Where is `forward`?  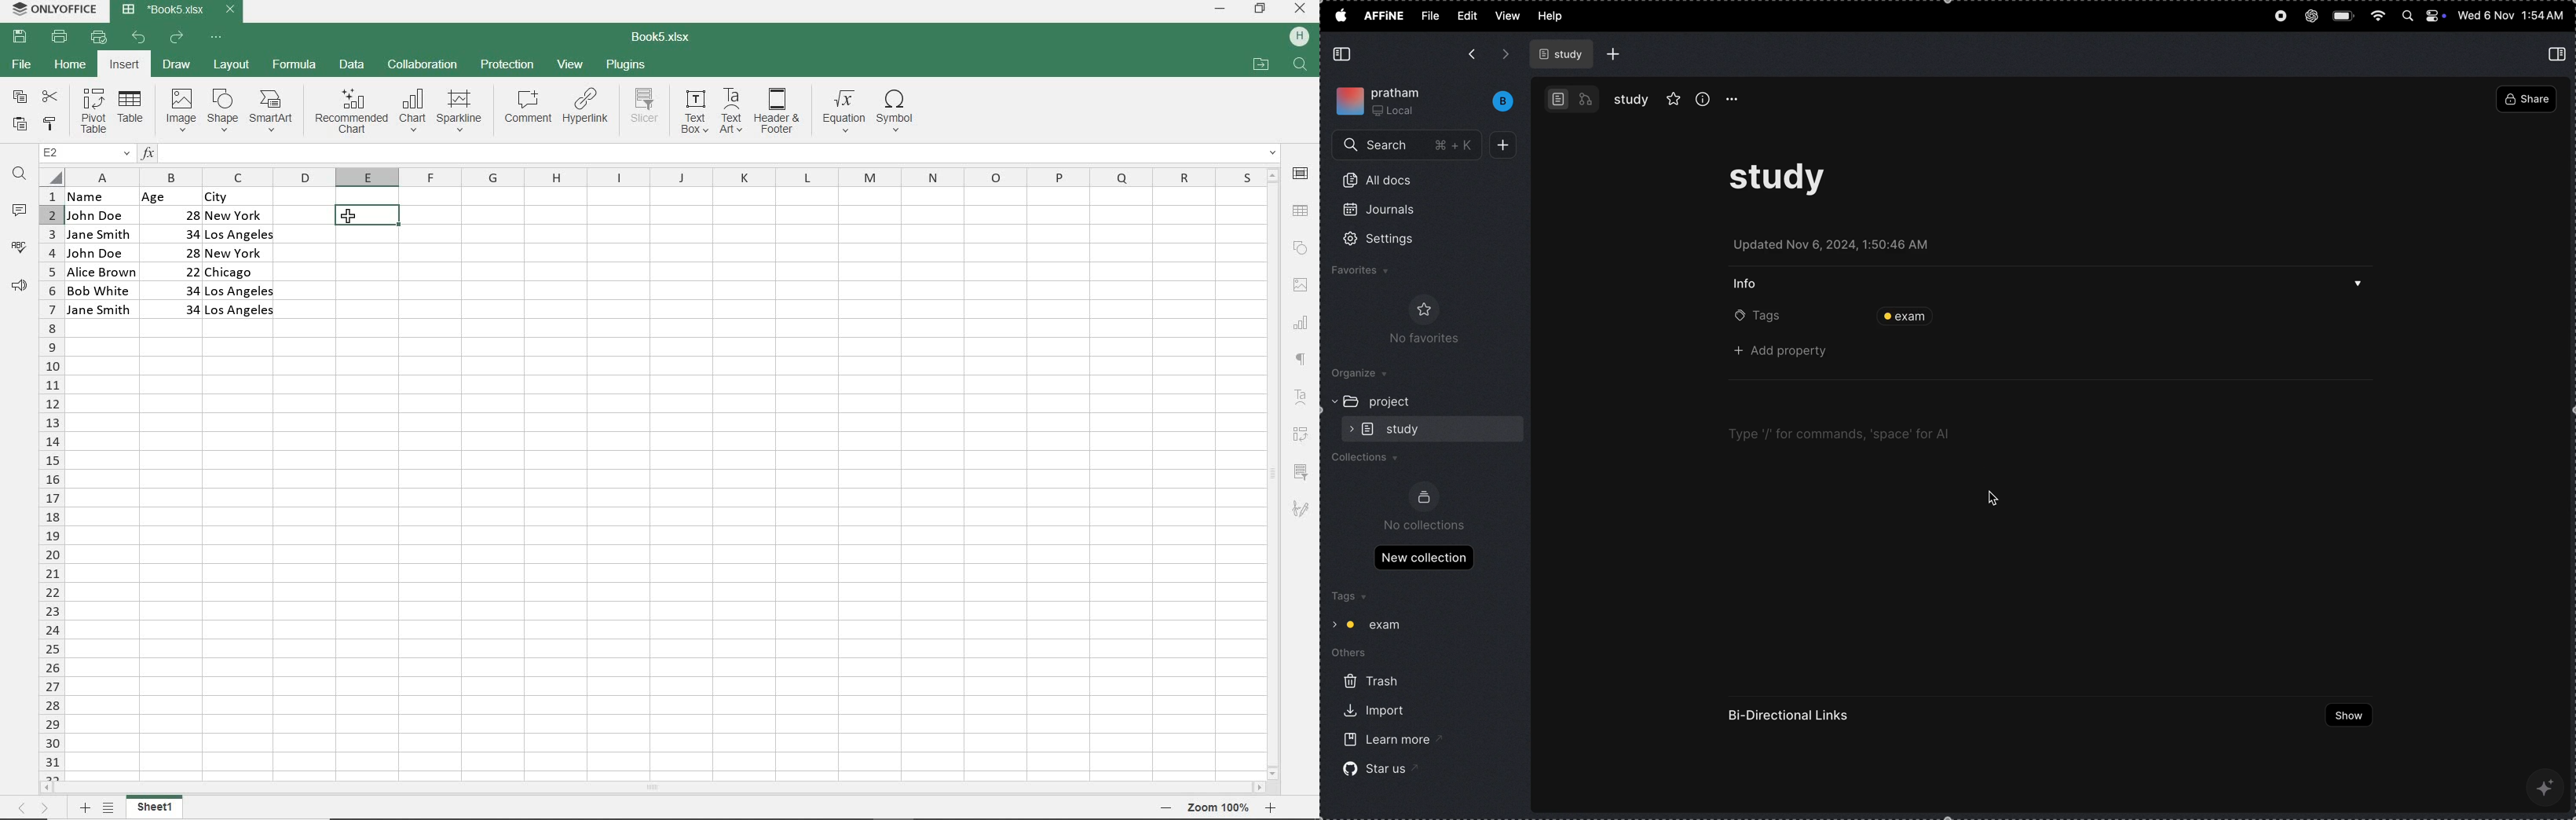
forward is located at coordinates (1506, 54).